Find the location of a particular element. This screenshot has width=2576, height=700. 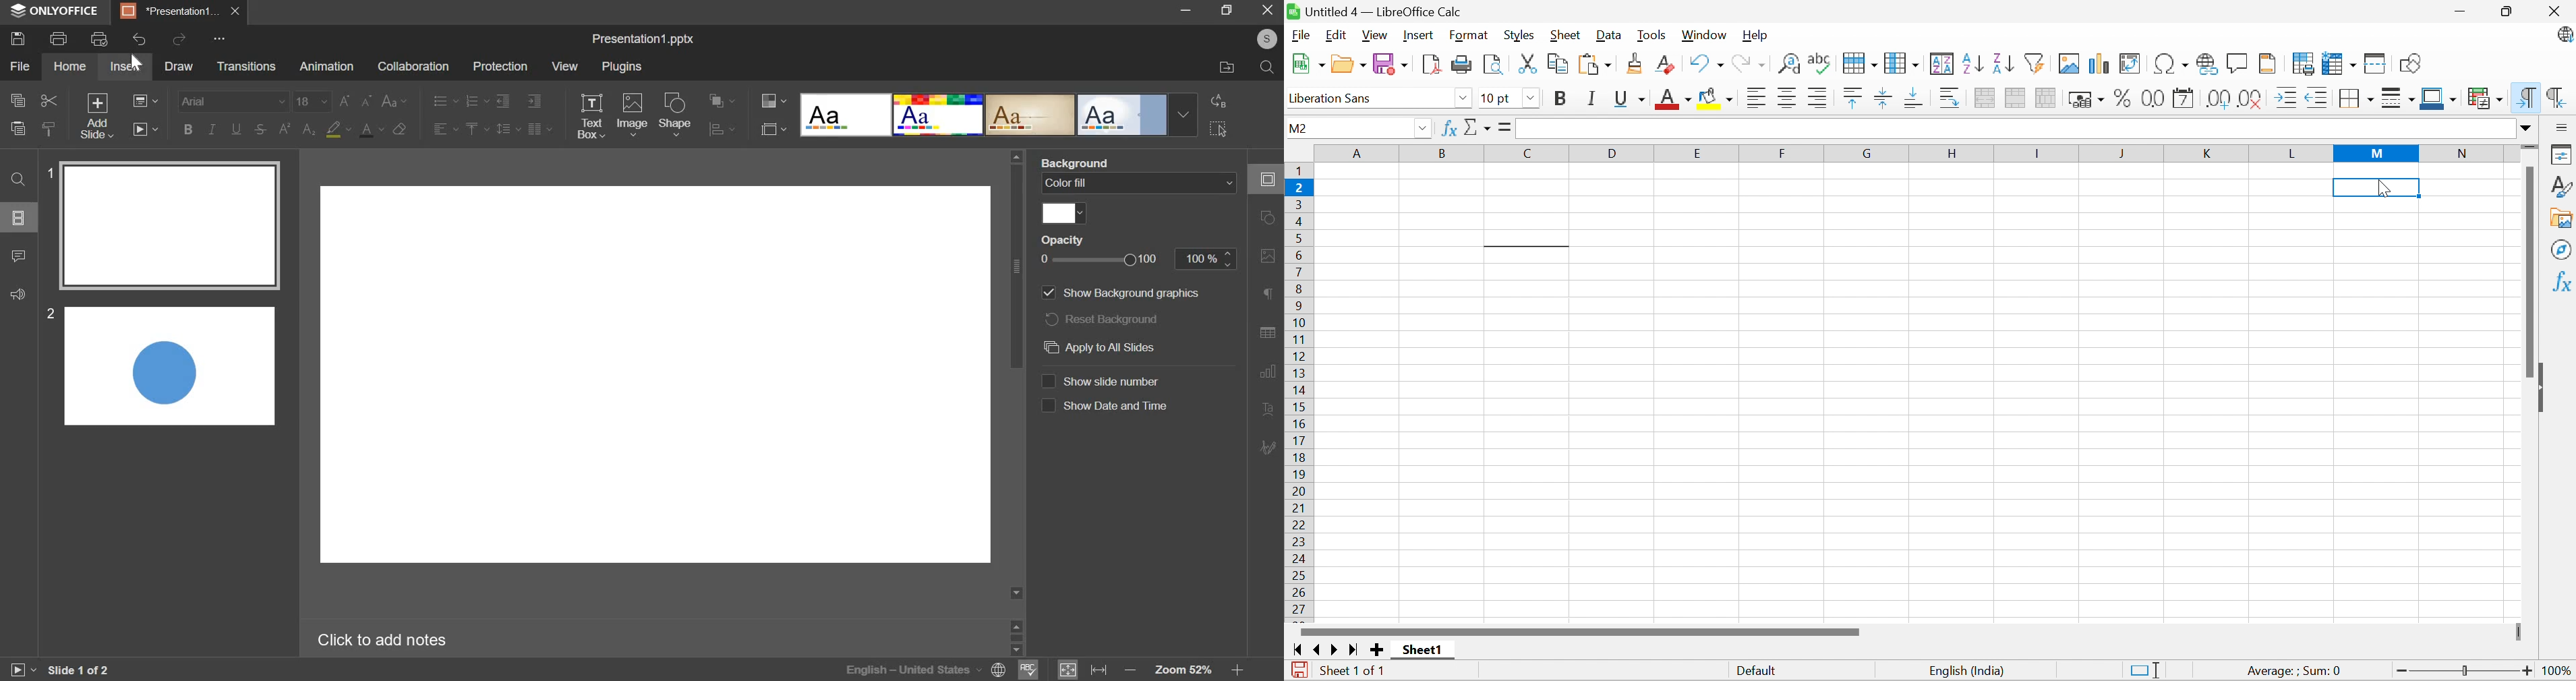

slide is located at coordinates (19, 217).